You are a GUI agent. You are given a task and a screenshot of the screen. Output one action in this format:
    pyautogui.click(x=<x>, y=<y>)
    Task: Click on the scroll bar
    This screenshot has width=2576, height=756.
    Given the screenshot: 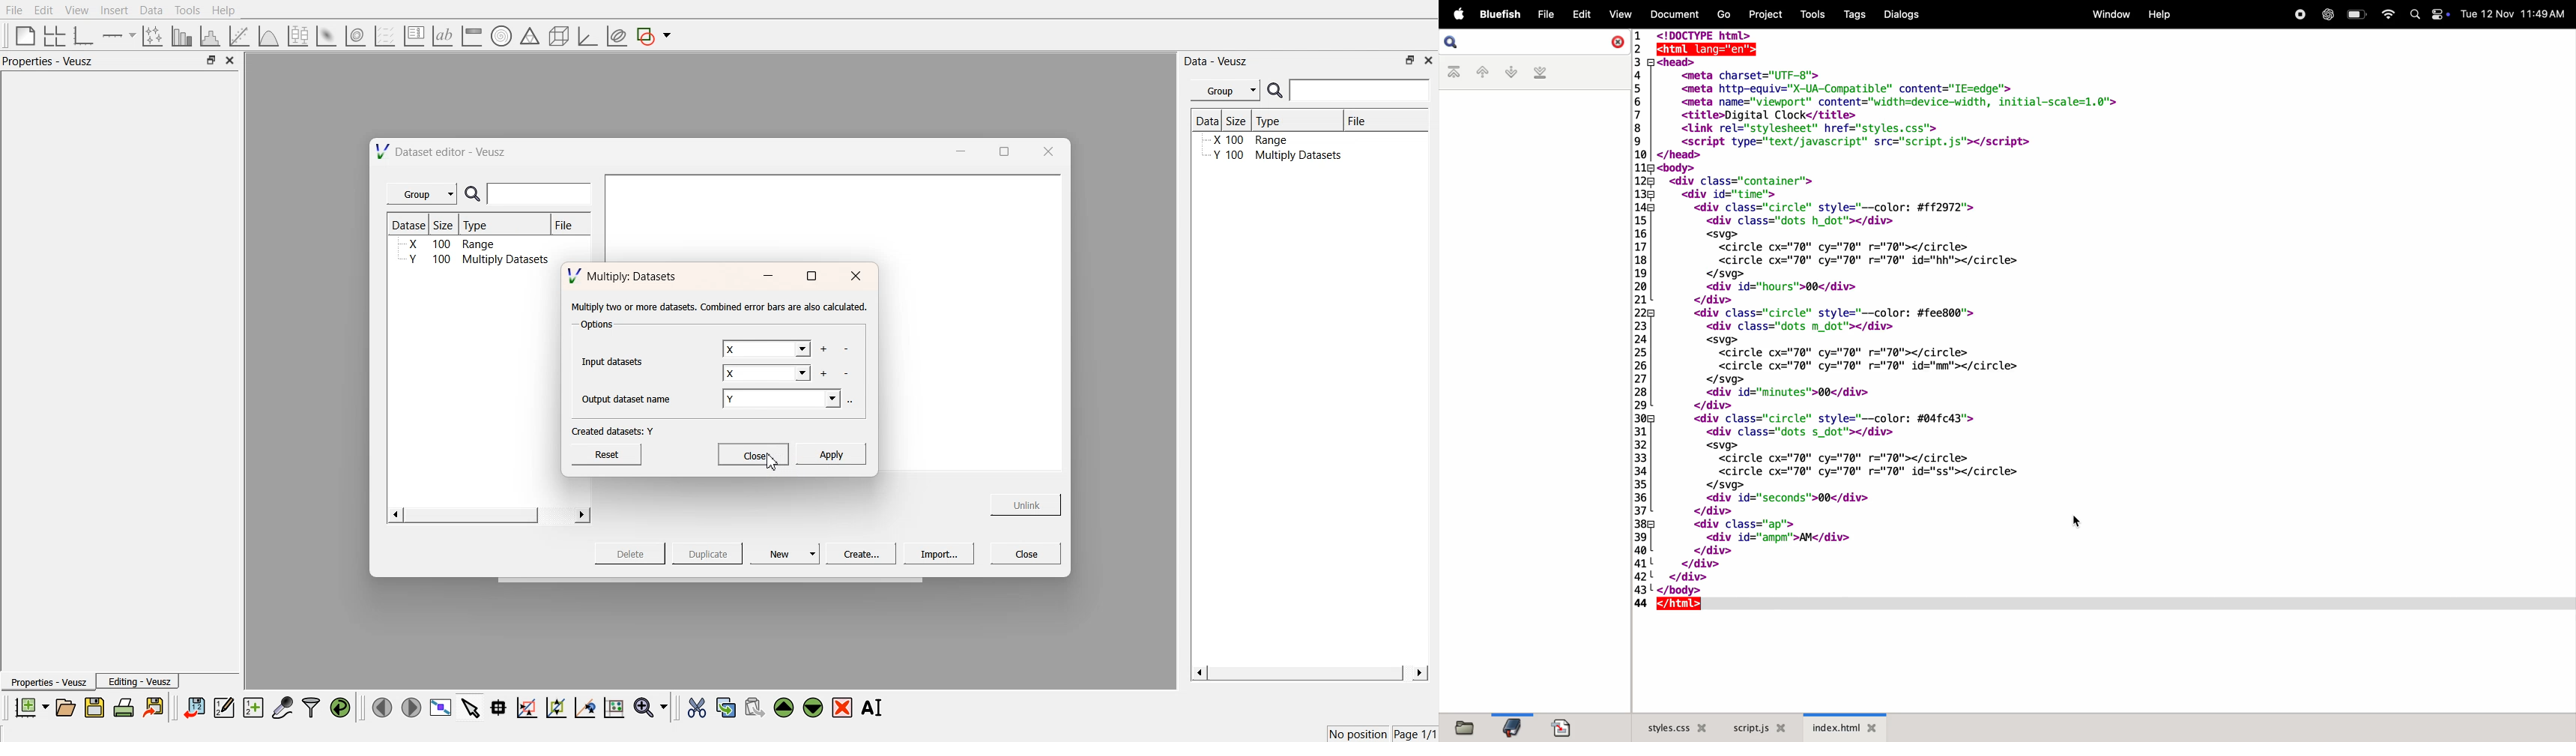 What is the action you would take?
    pyautogui.click(x=471, y=515)
    